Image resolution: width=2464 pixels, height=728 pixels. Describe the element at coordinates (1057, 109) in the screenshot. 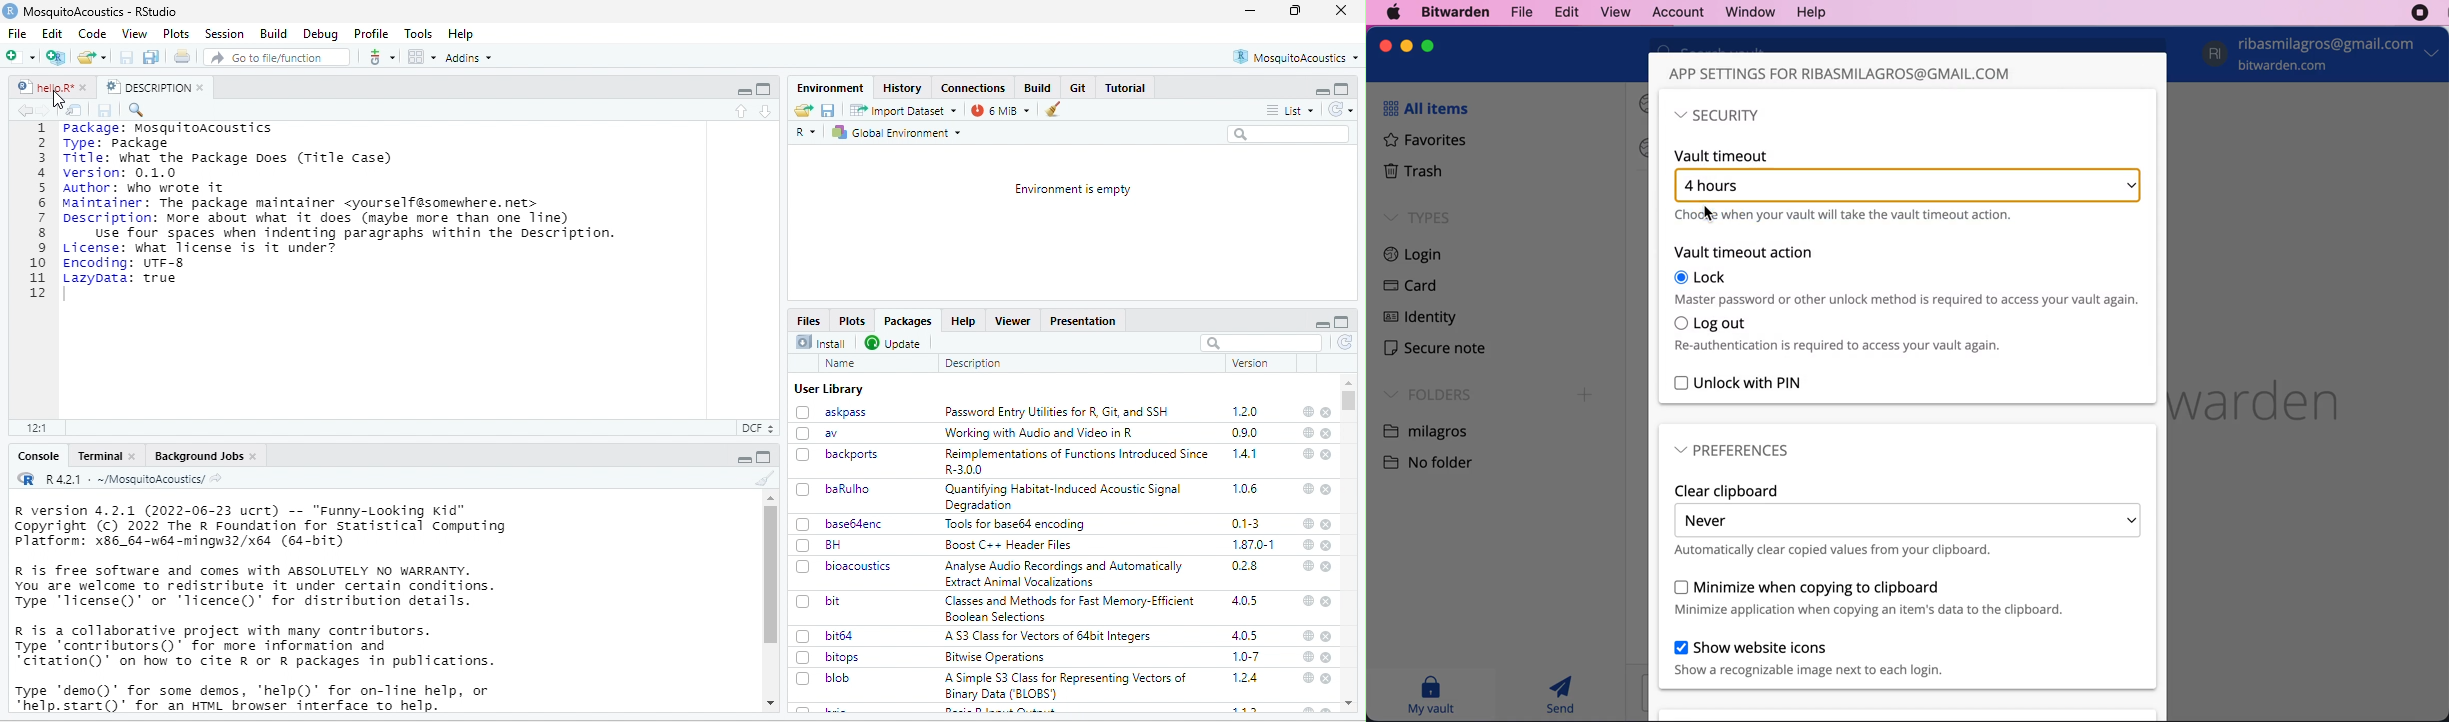

I see `Clear workspace` at that location.